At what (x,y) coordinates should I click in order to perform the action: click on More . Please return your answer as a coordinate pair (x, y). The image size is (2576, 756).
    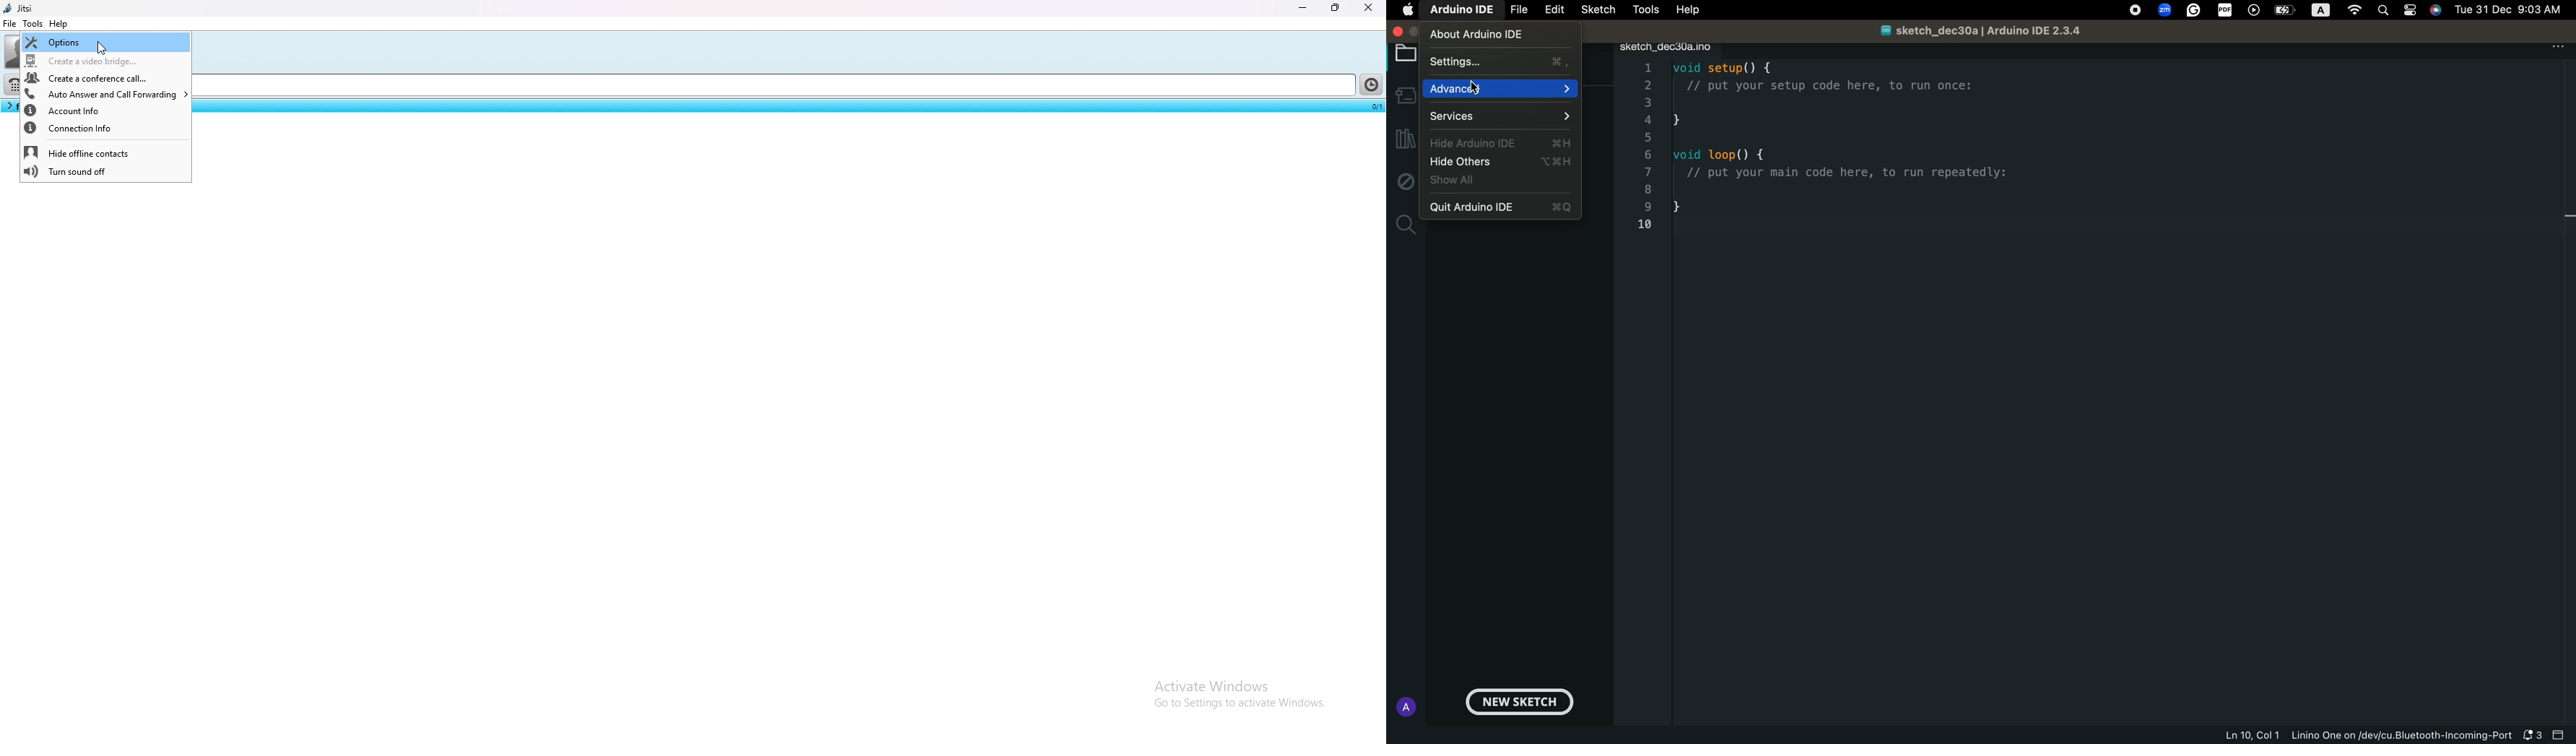
    Looking at the image, I should click on (2557, 45).